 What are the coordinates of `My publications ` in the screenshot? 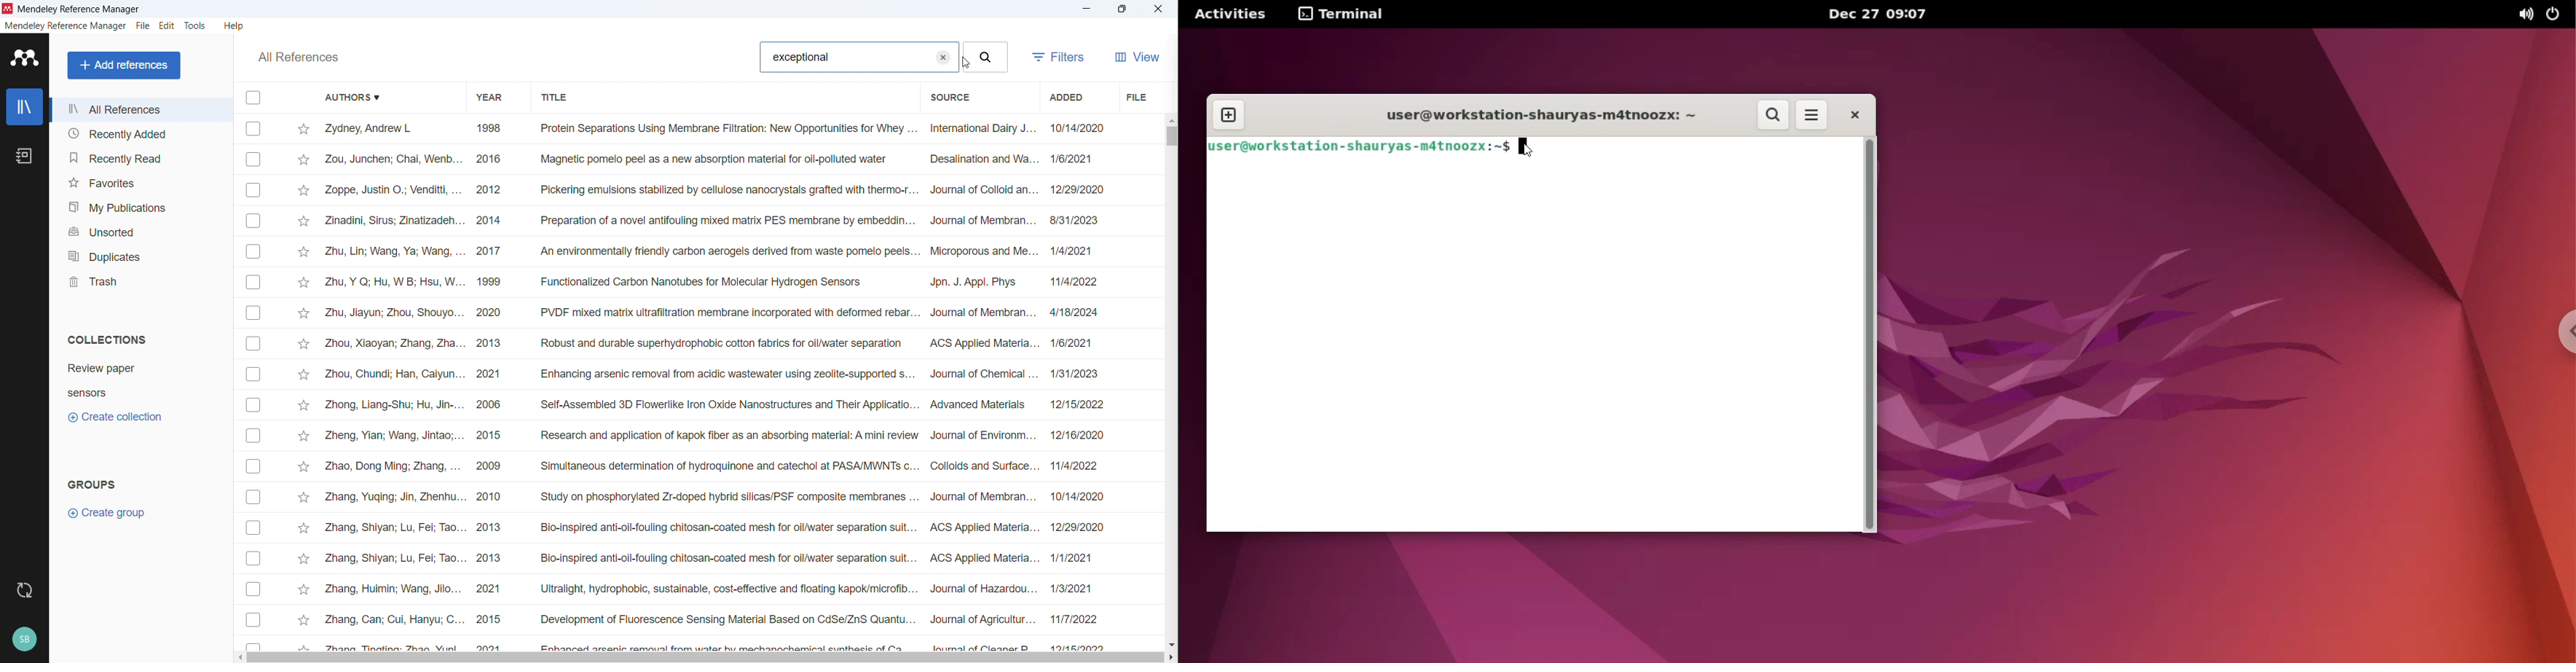 It's located at (139, 206).